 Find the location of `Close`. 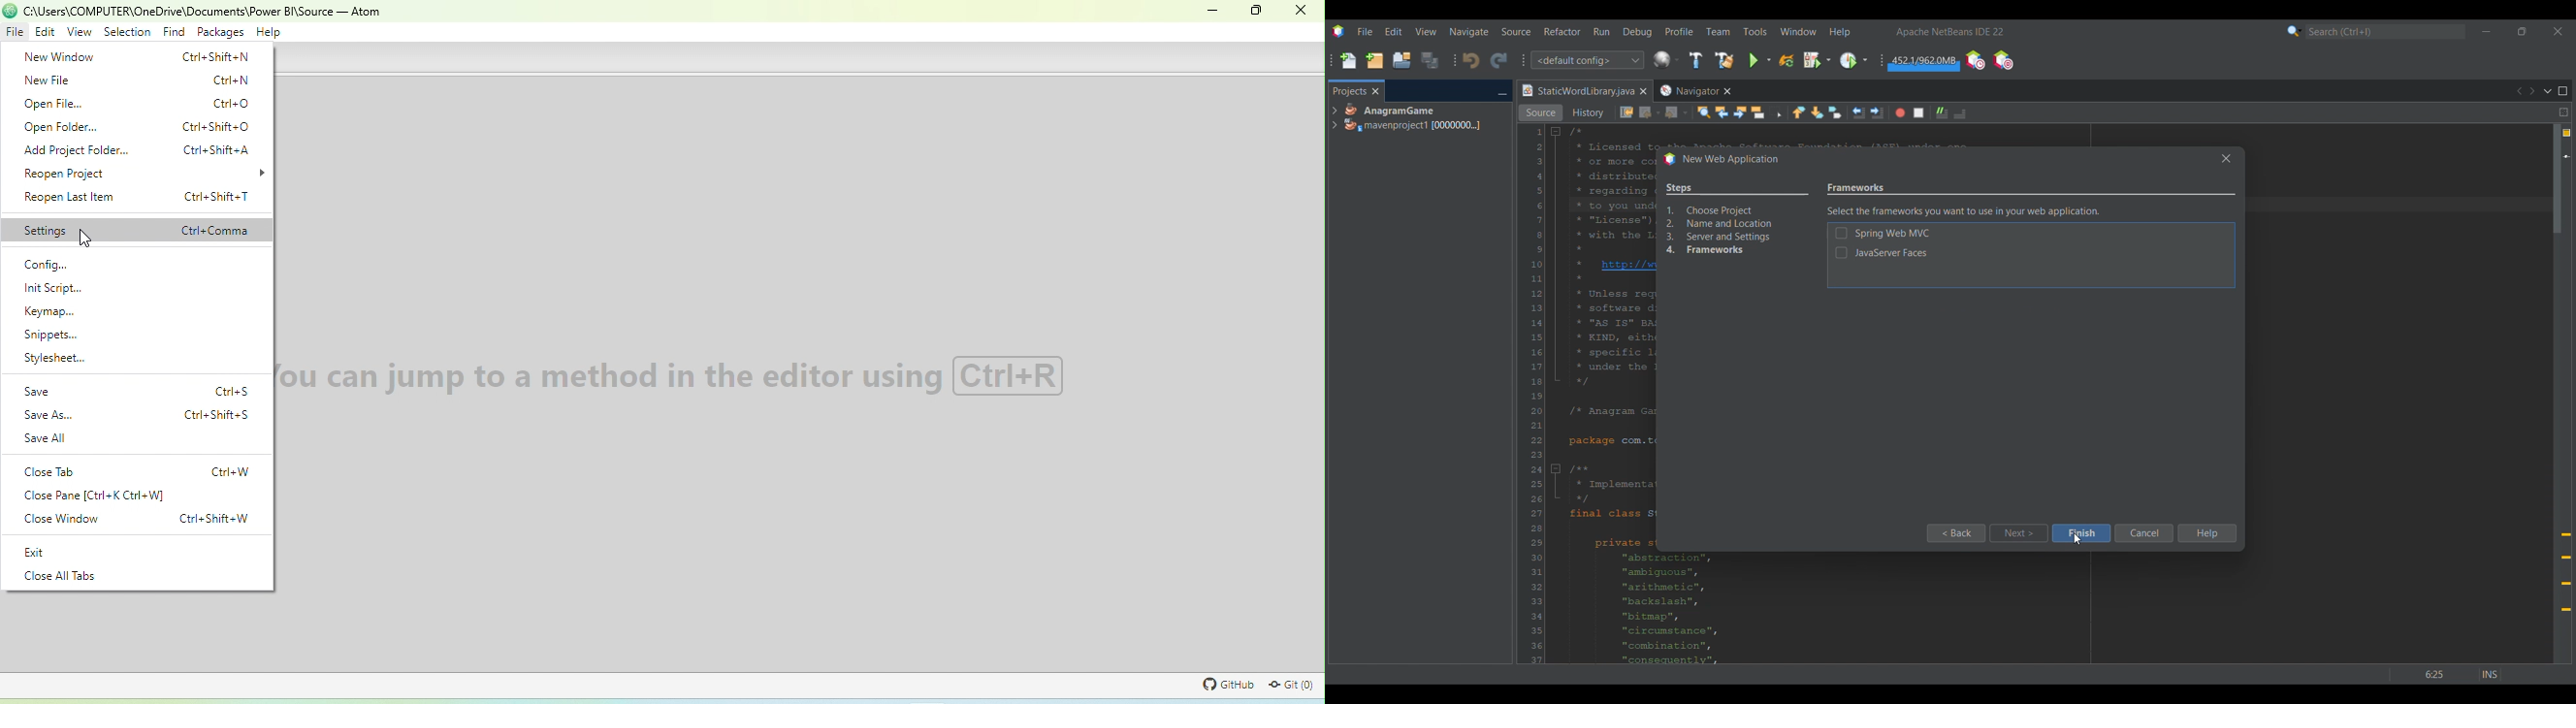

Close is located at coordinates (1643, 91).